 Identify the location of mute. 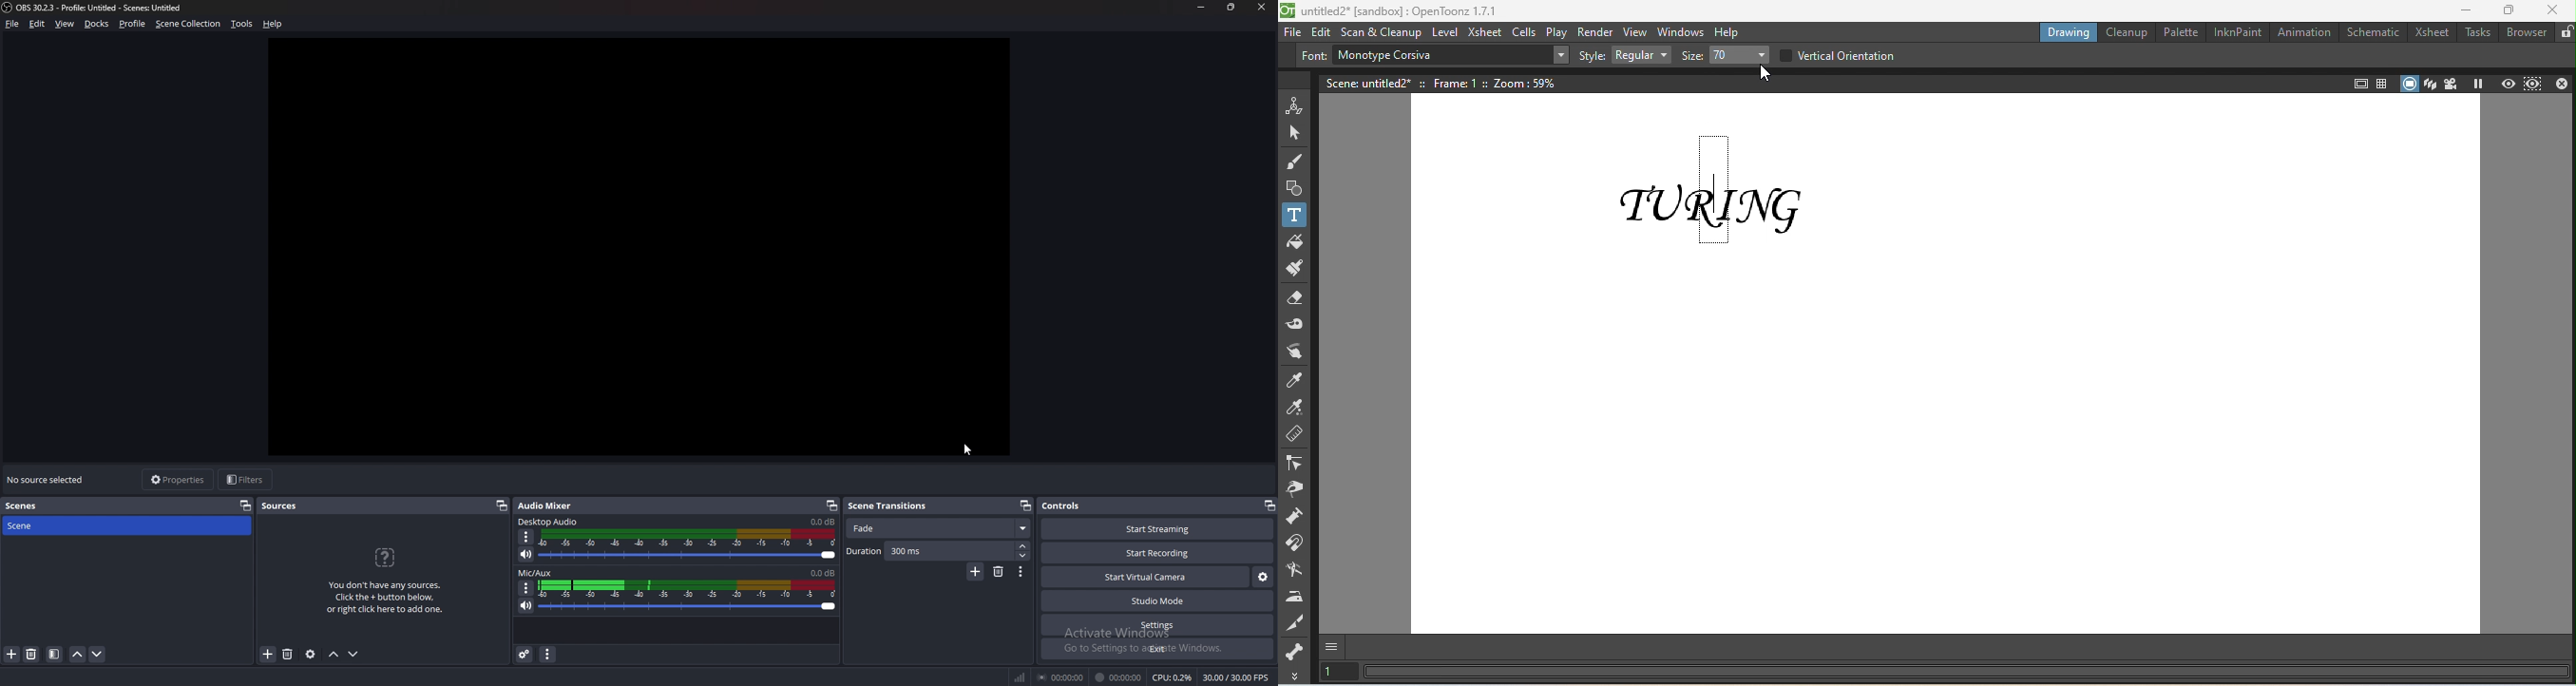
(525, 605).